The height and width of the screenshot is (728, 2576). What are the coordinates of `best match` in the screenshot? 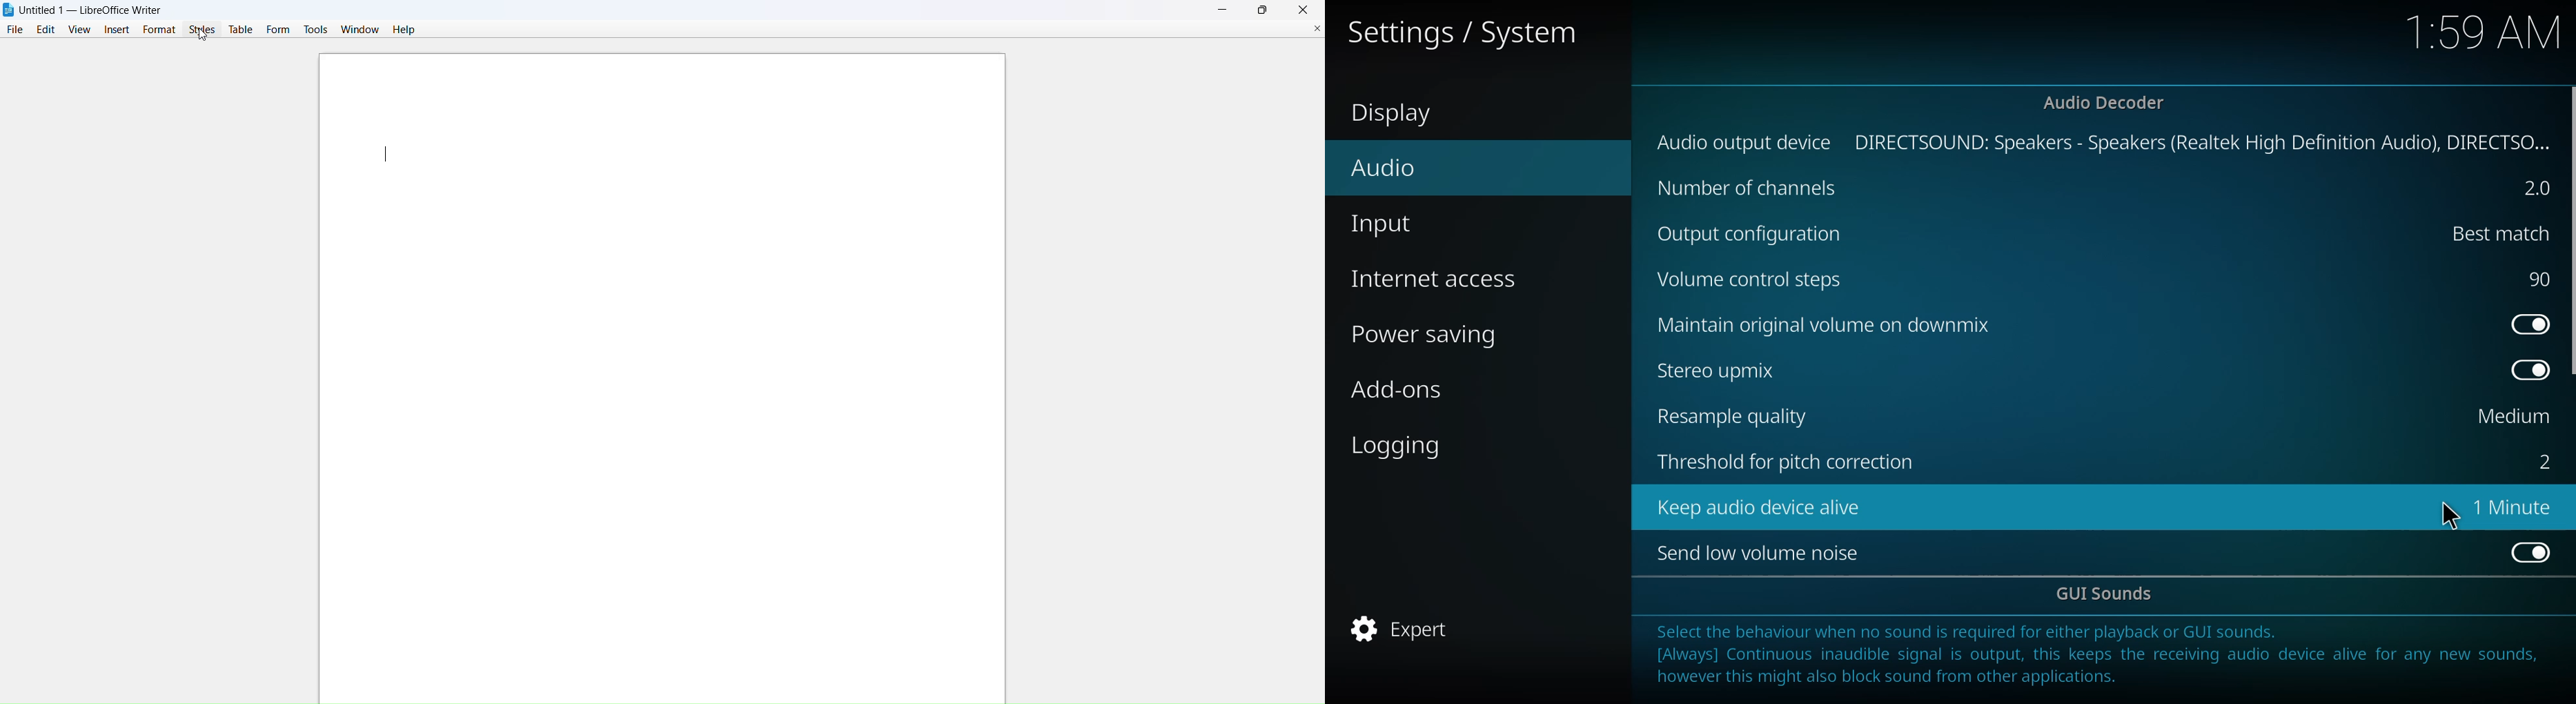 It's located at (2493, 232).